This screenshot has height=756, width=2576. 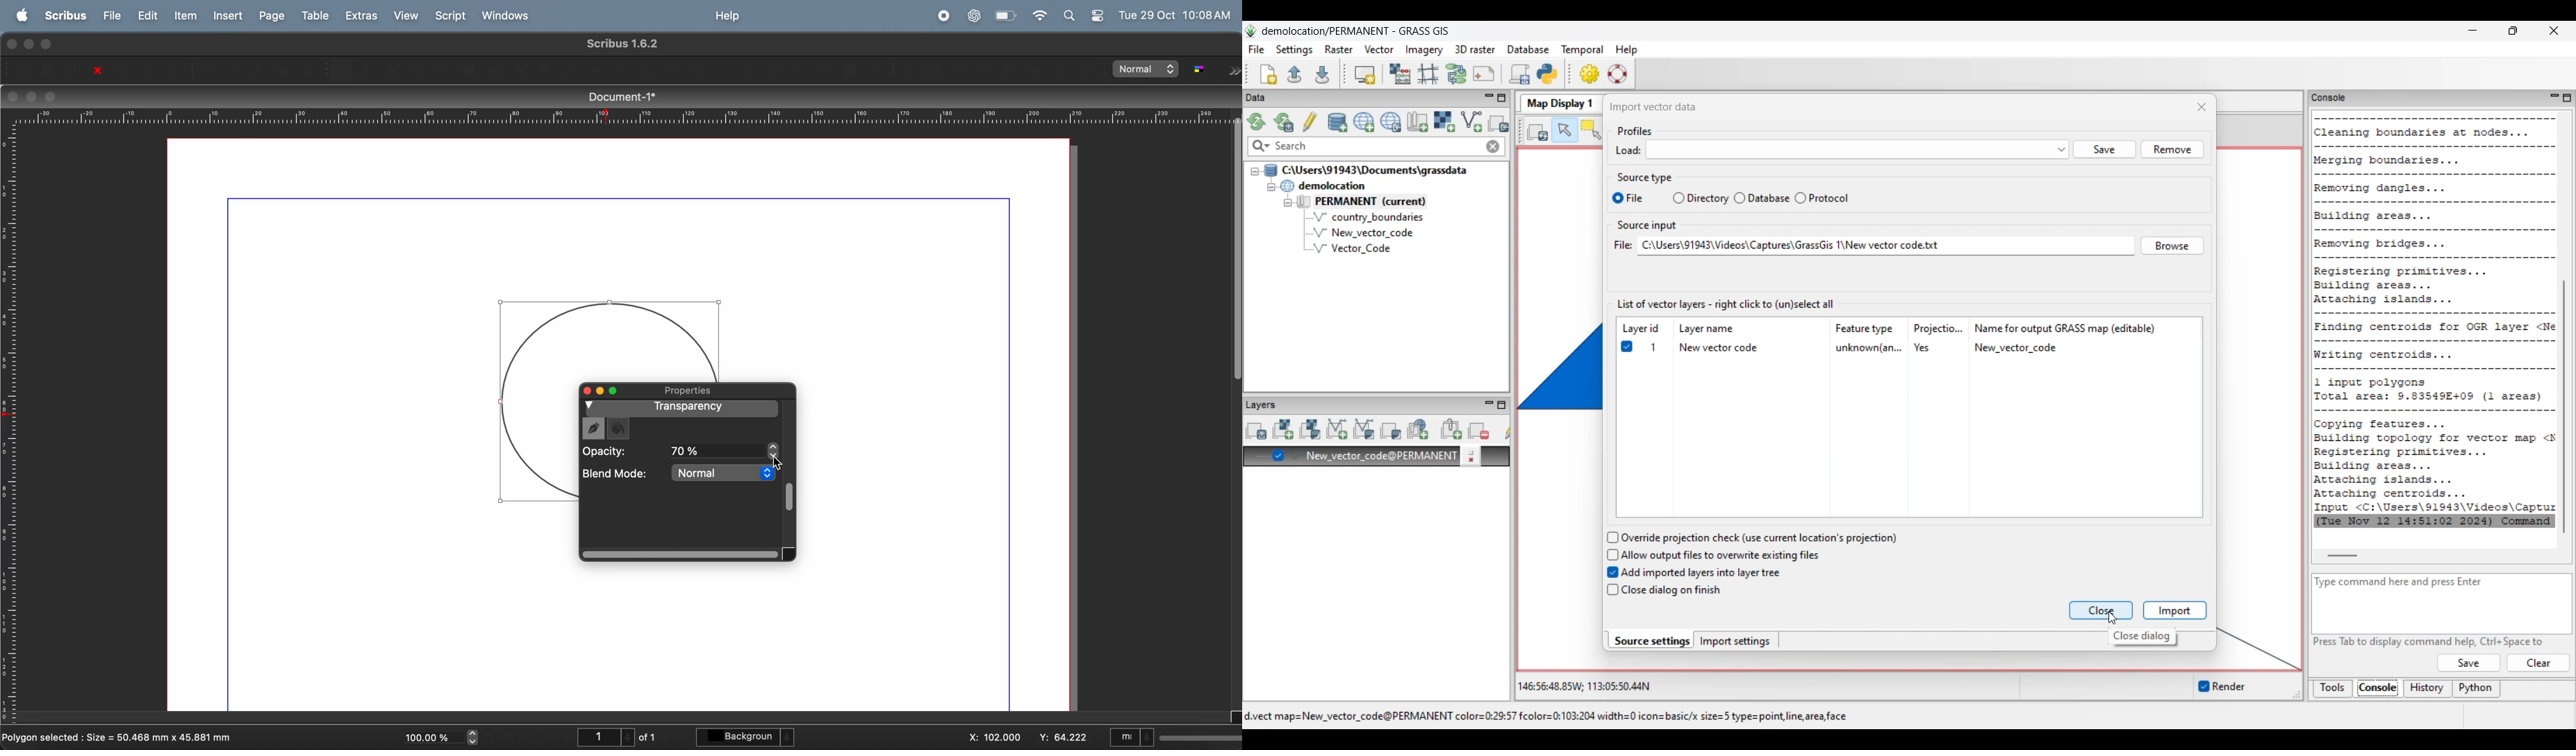 I want to click on insert, so click(x=225, y=17).